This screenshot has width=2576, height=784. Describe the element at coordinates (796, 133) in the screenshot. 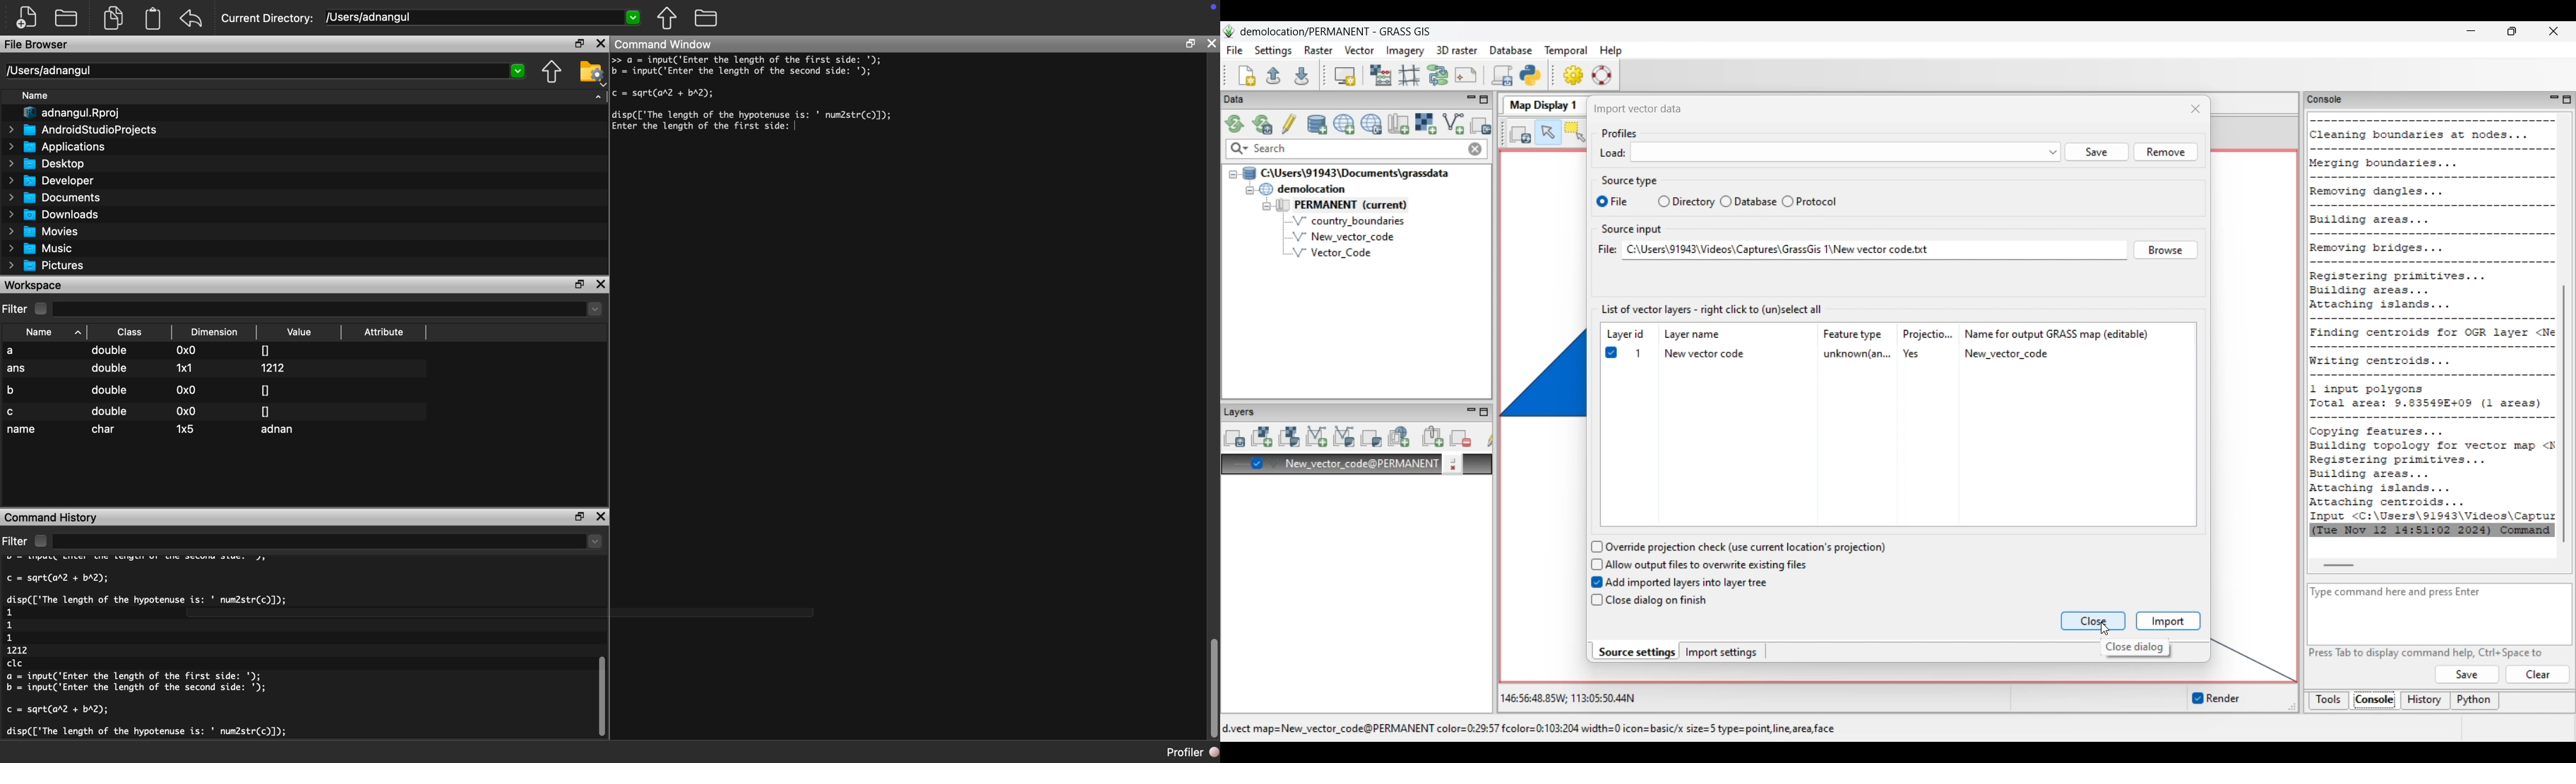

I see `typing cursor` at that location.